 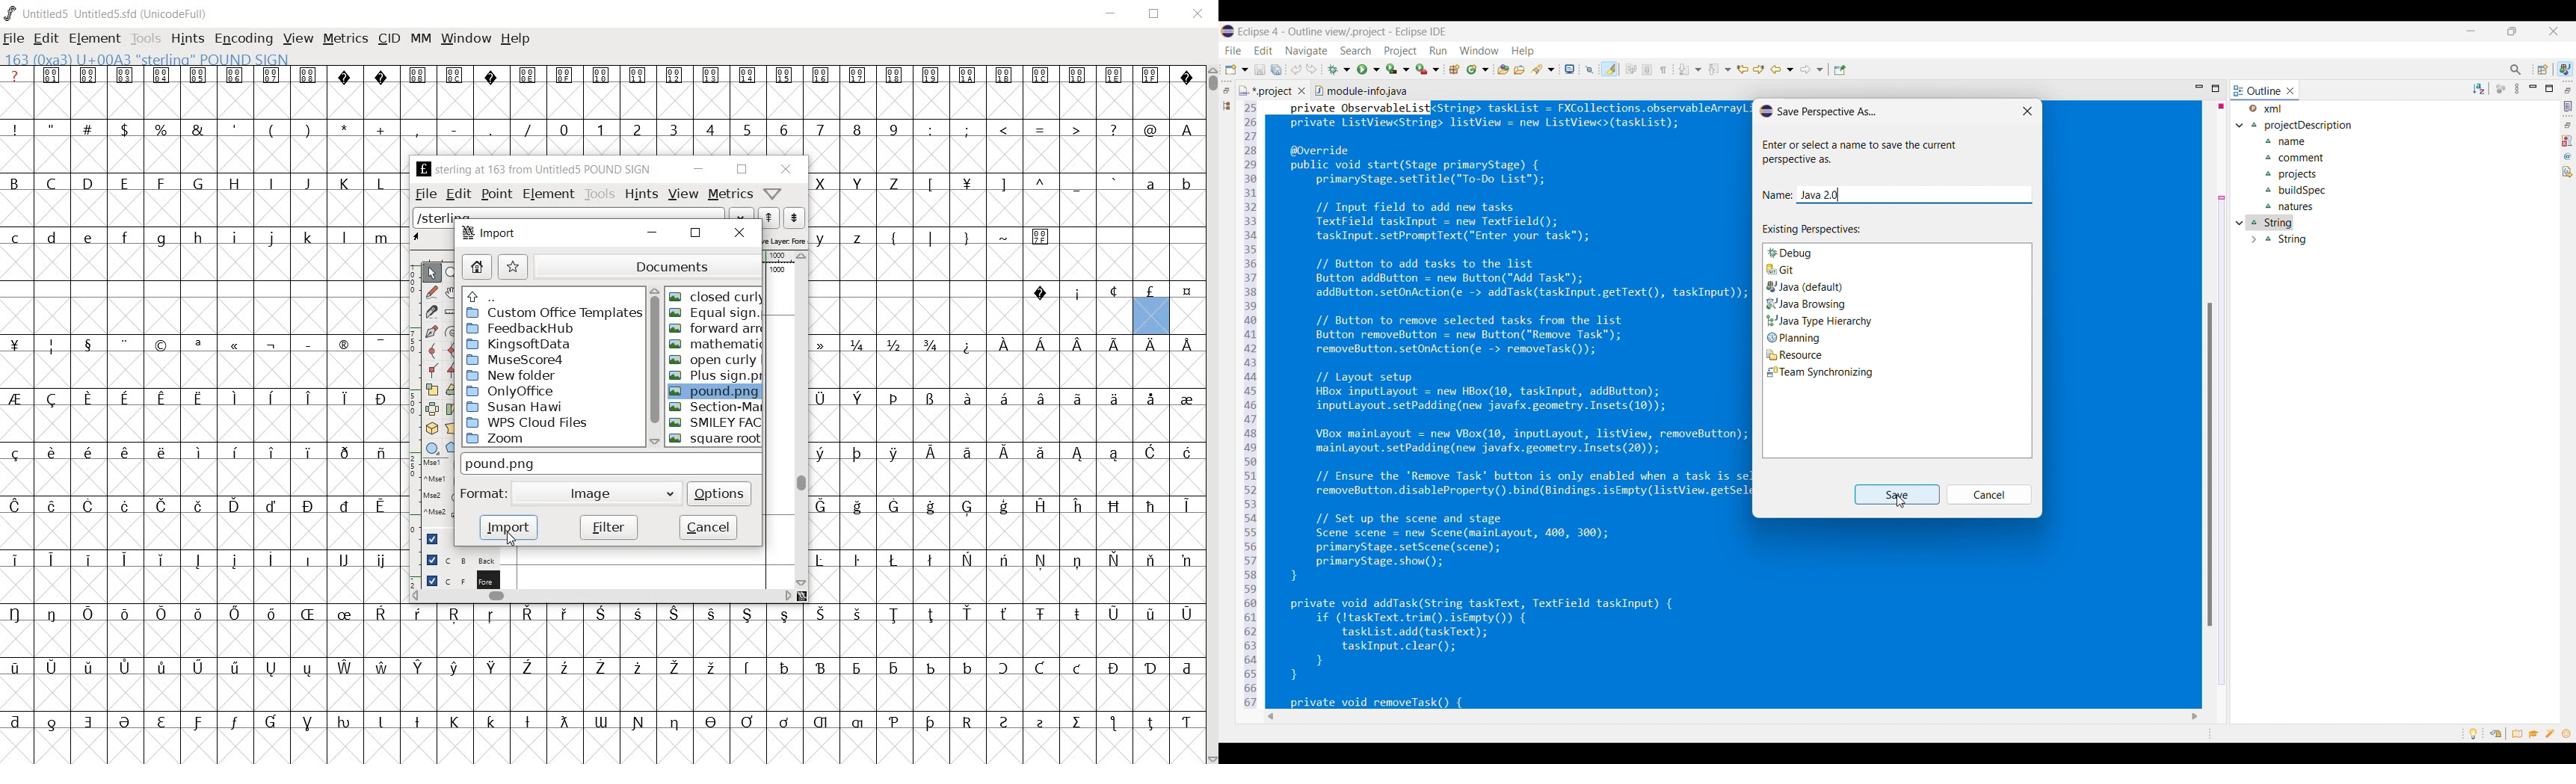 I want to click on Symbol, so click(x=197, y=561).